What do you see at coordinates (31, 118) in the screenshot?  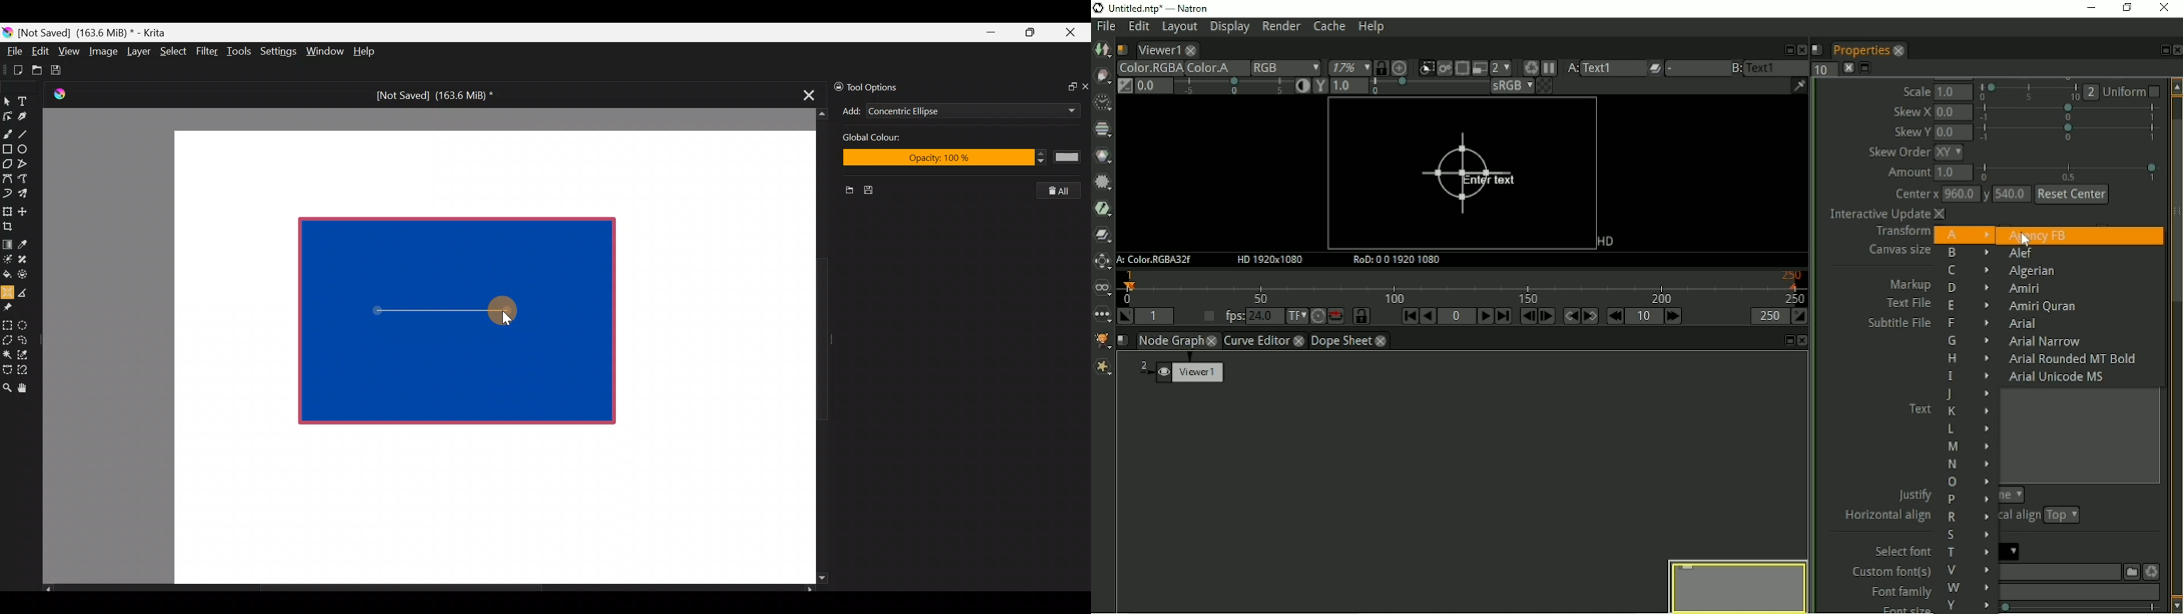 I see `Calligraphy` at bounding box center [31, 118].